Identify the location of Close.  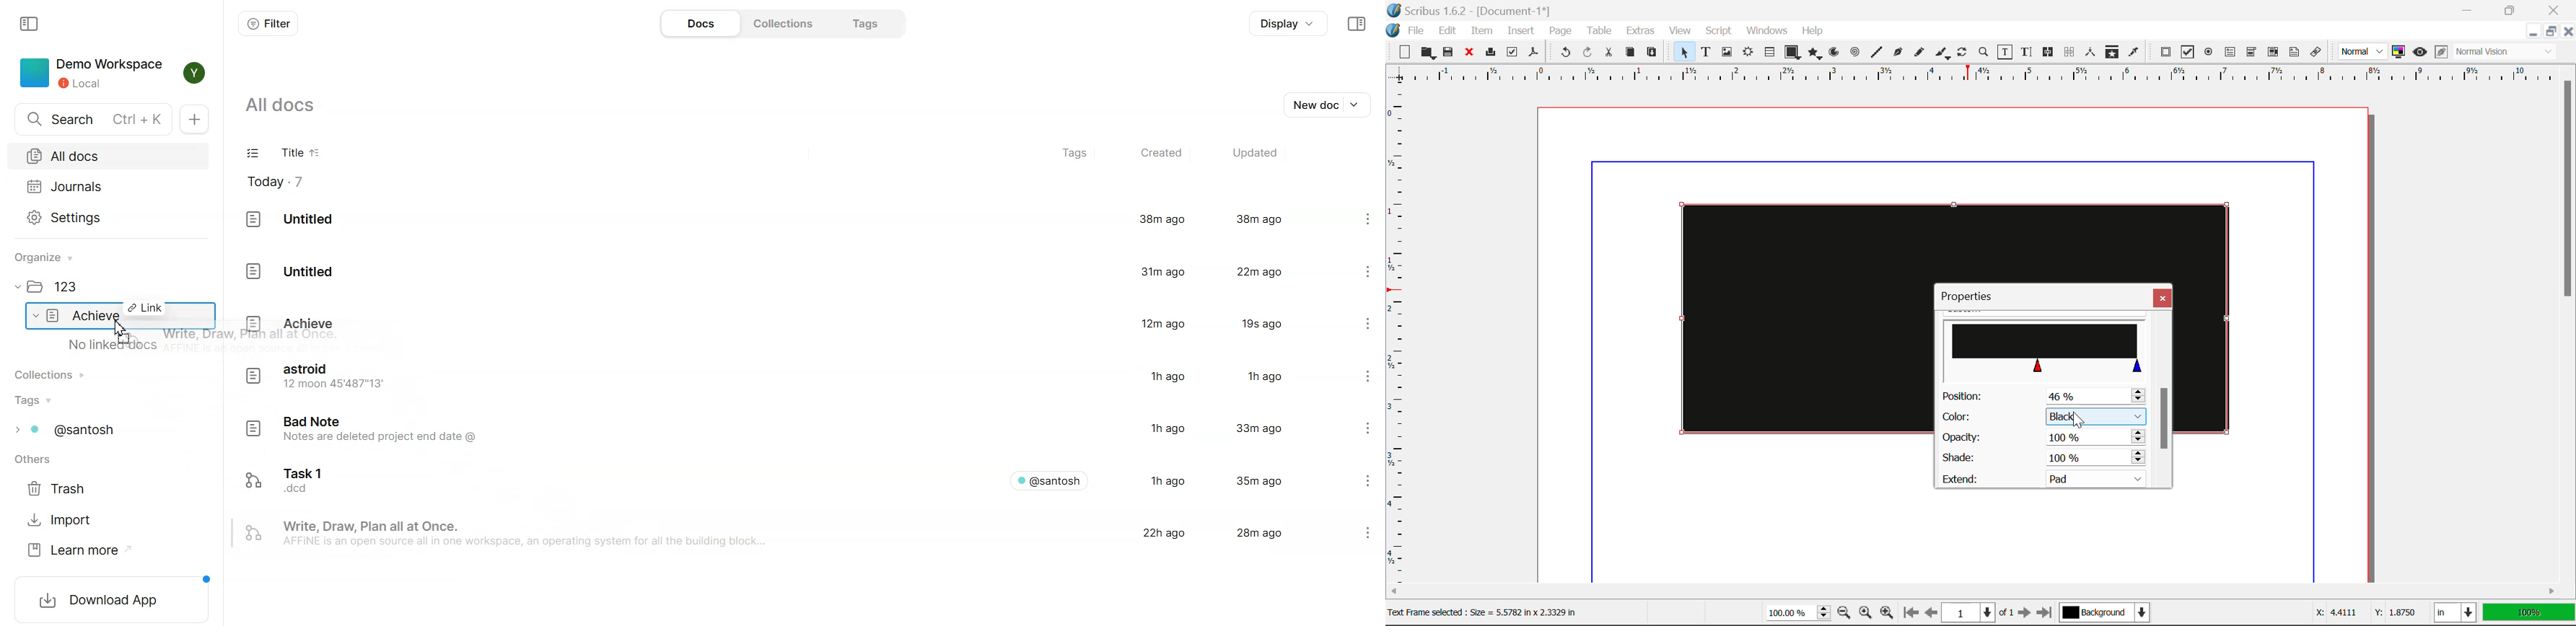
(2162, 298).